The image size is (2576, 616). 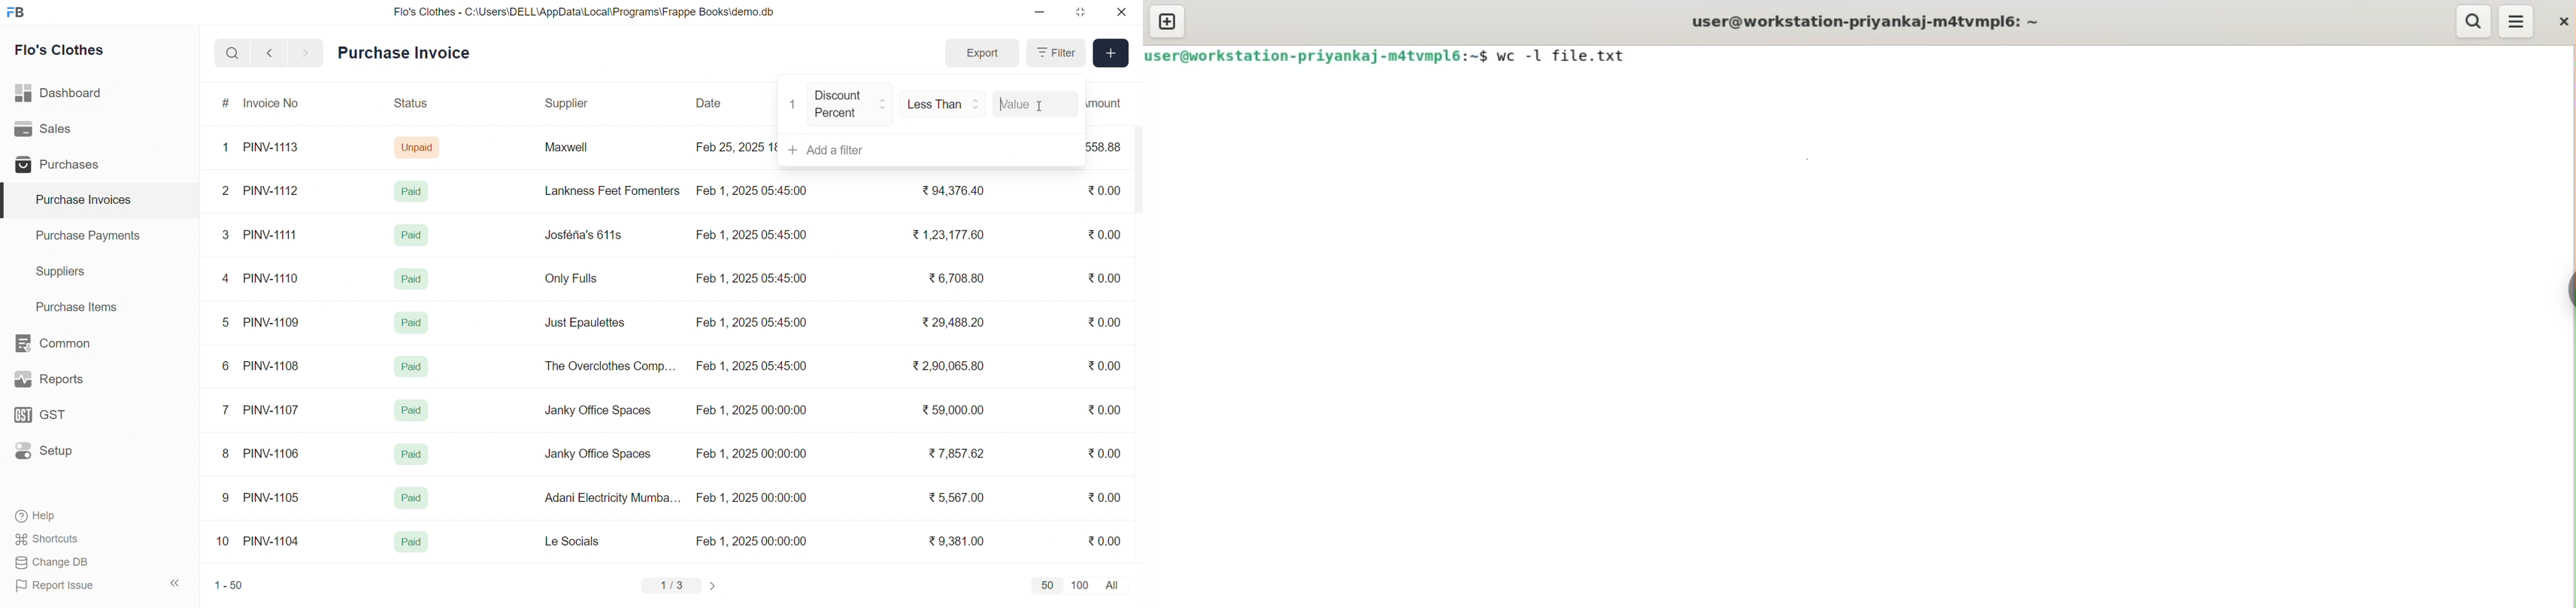 What do you see at coordinates (63, 271) in the screenshot?
I see `Suppliers` at bounding box center [63, 271].